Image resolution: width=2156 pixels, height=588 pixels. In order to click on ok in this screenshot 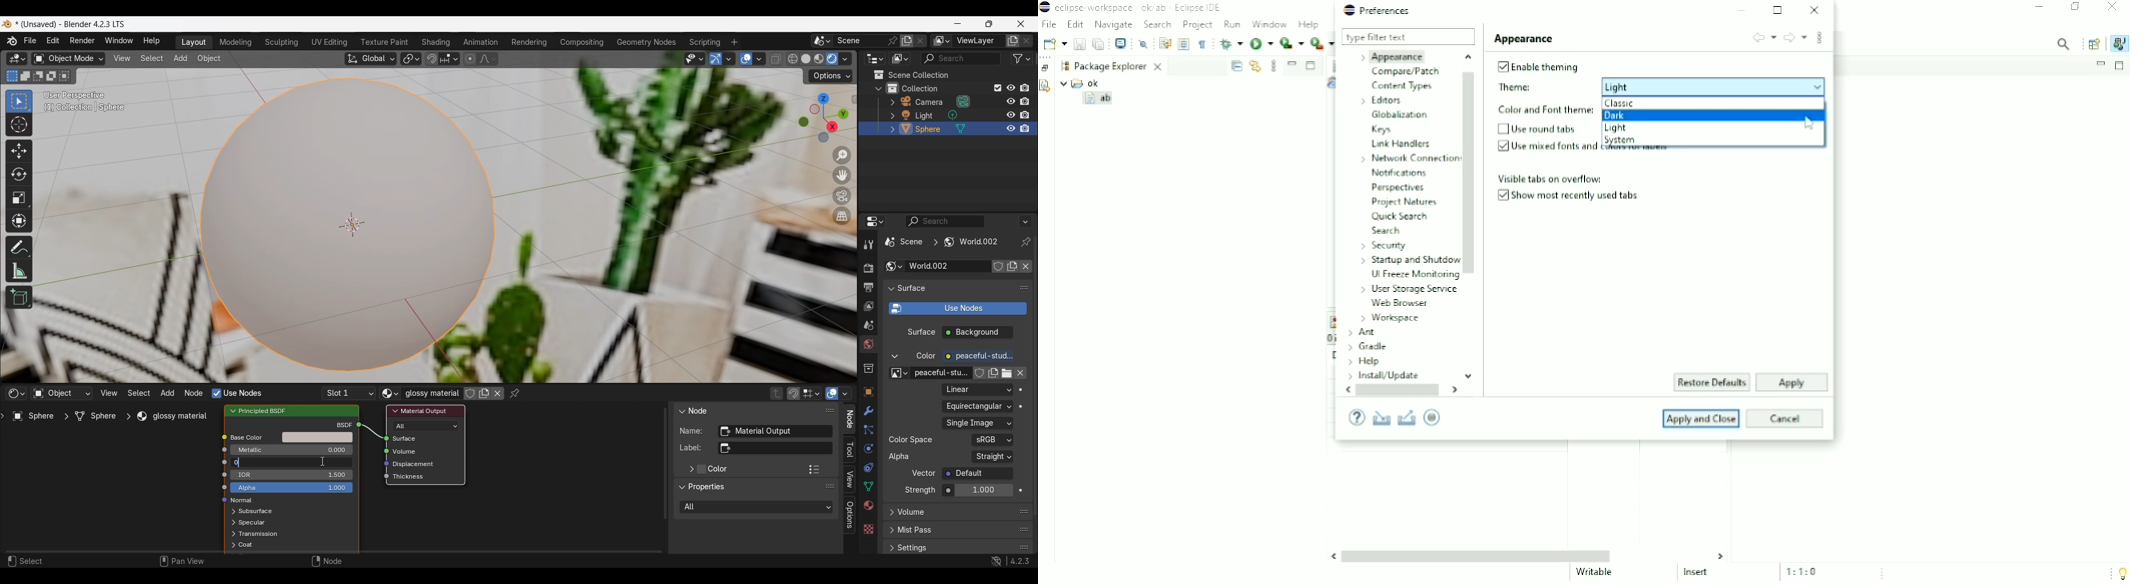, I will do `click(1085, 83)`.